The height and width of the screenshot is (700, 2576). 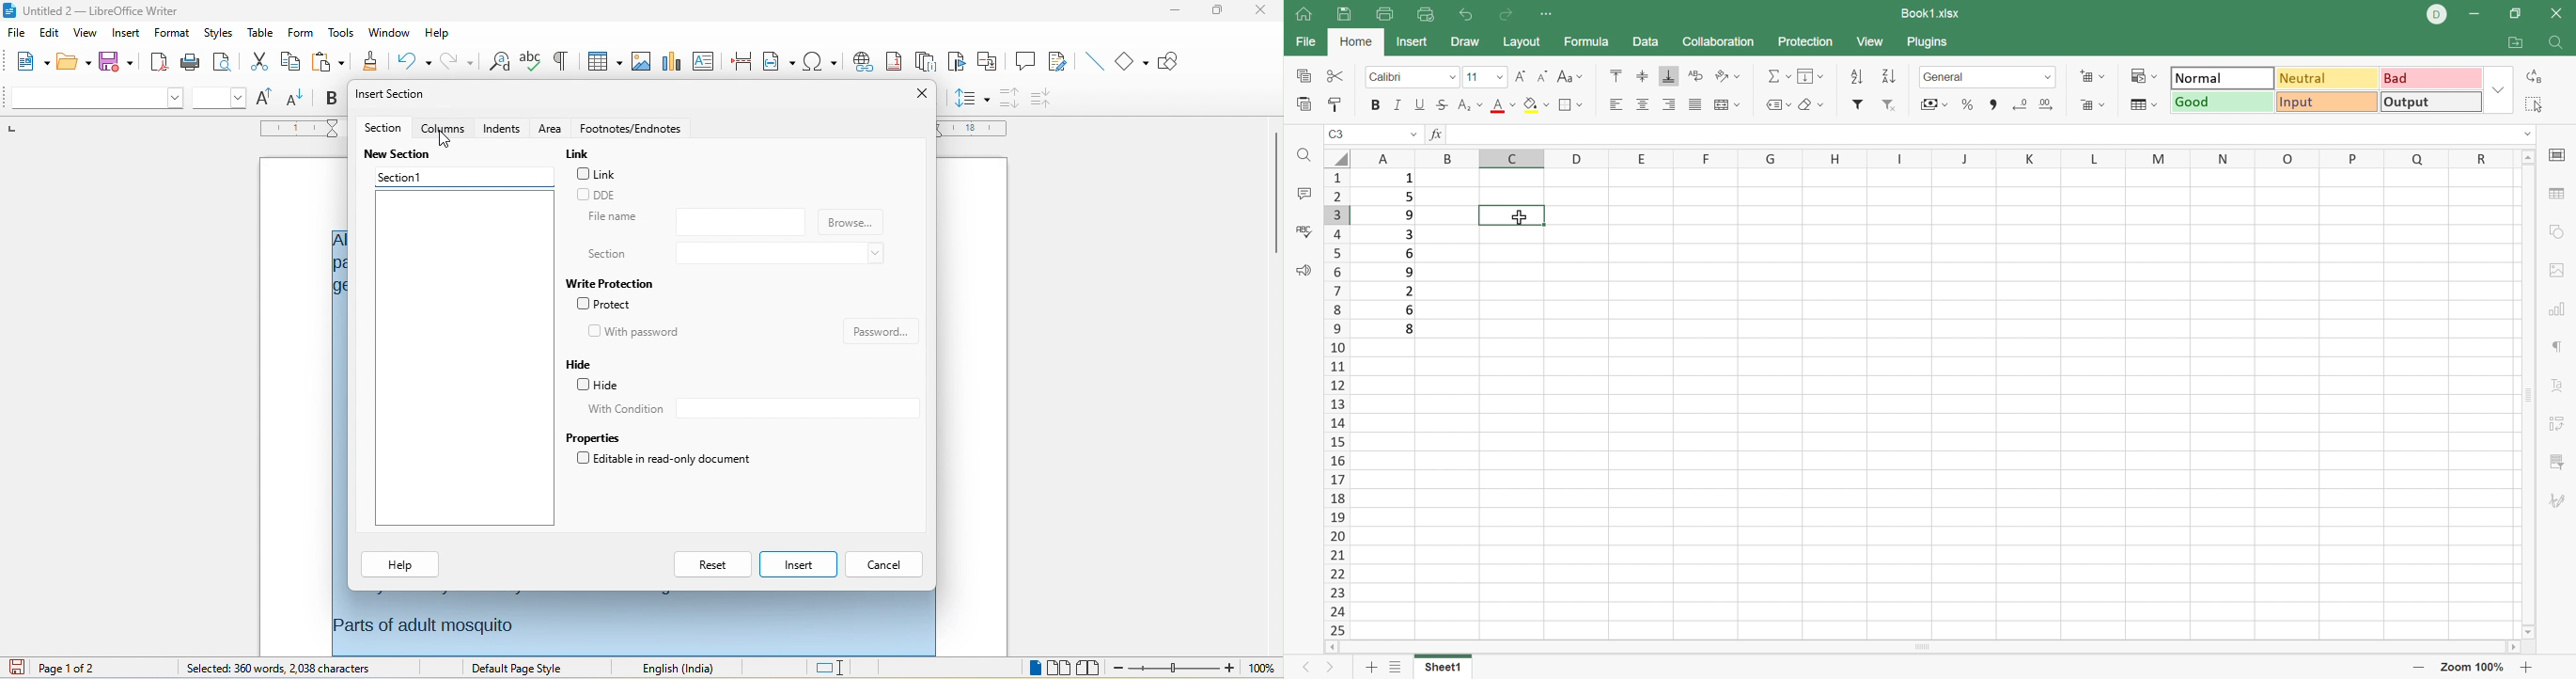 I want to click on hide, so click(x=605, y=383).